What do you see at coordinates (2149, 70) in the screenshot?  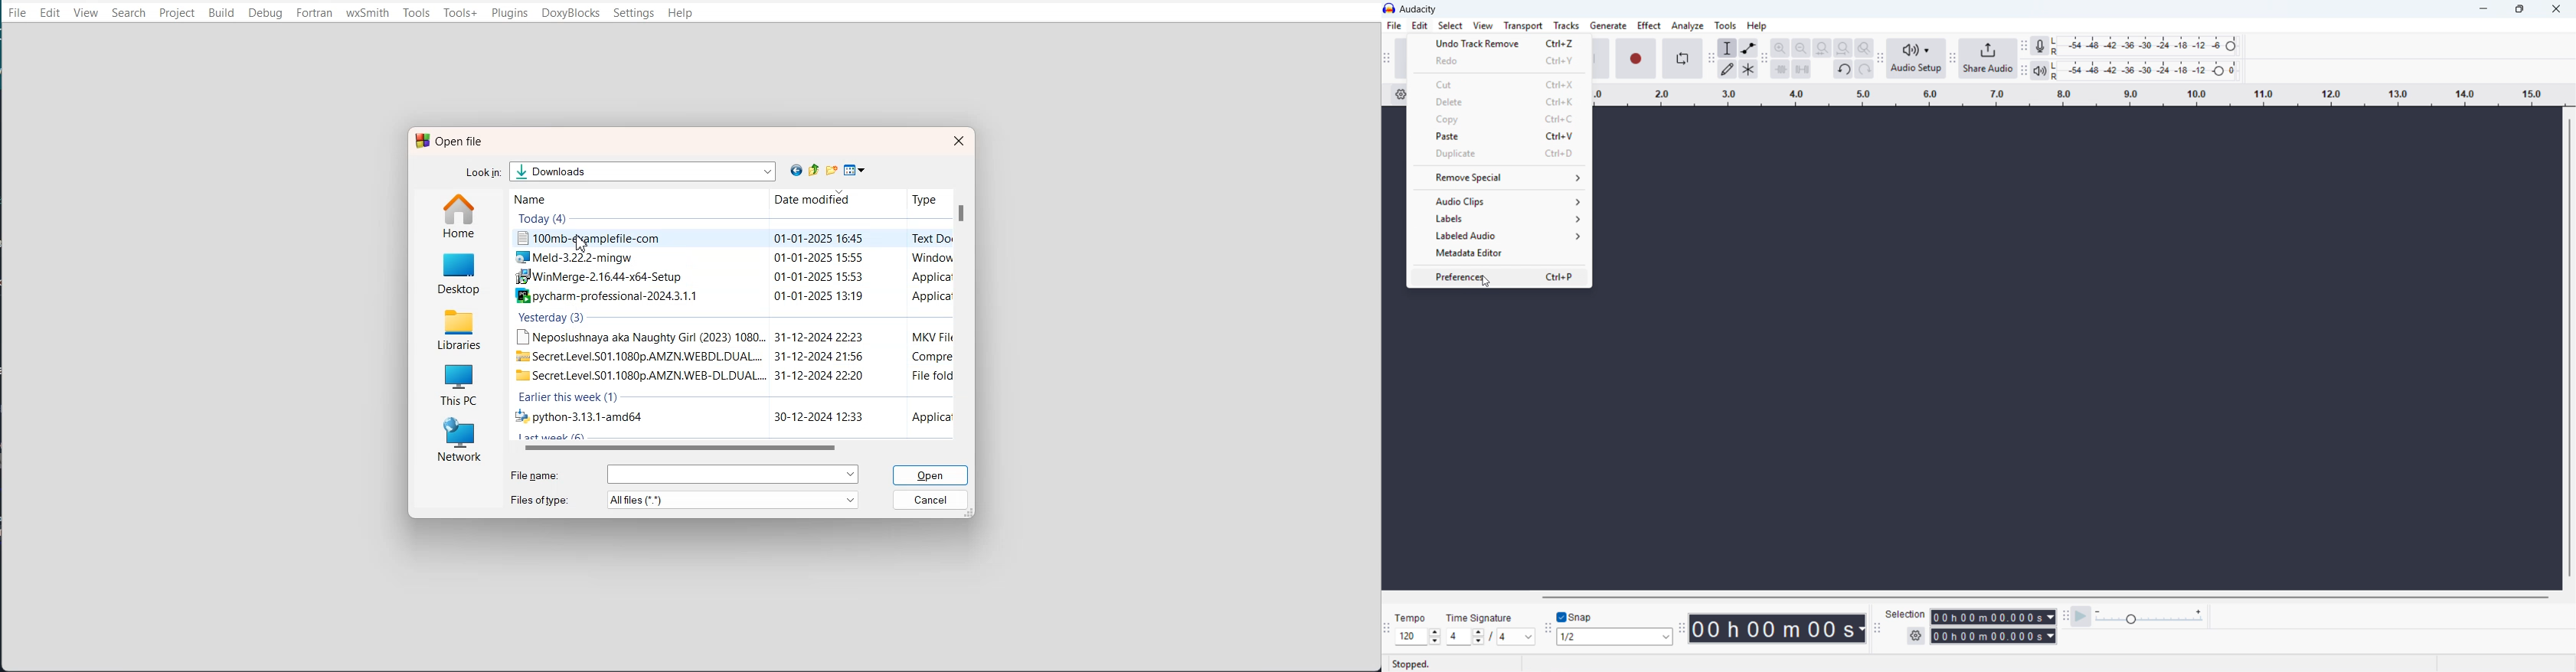 I see `playback level` at bounding box center [2149, 70].